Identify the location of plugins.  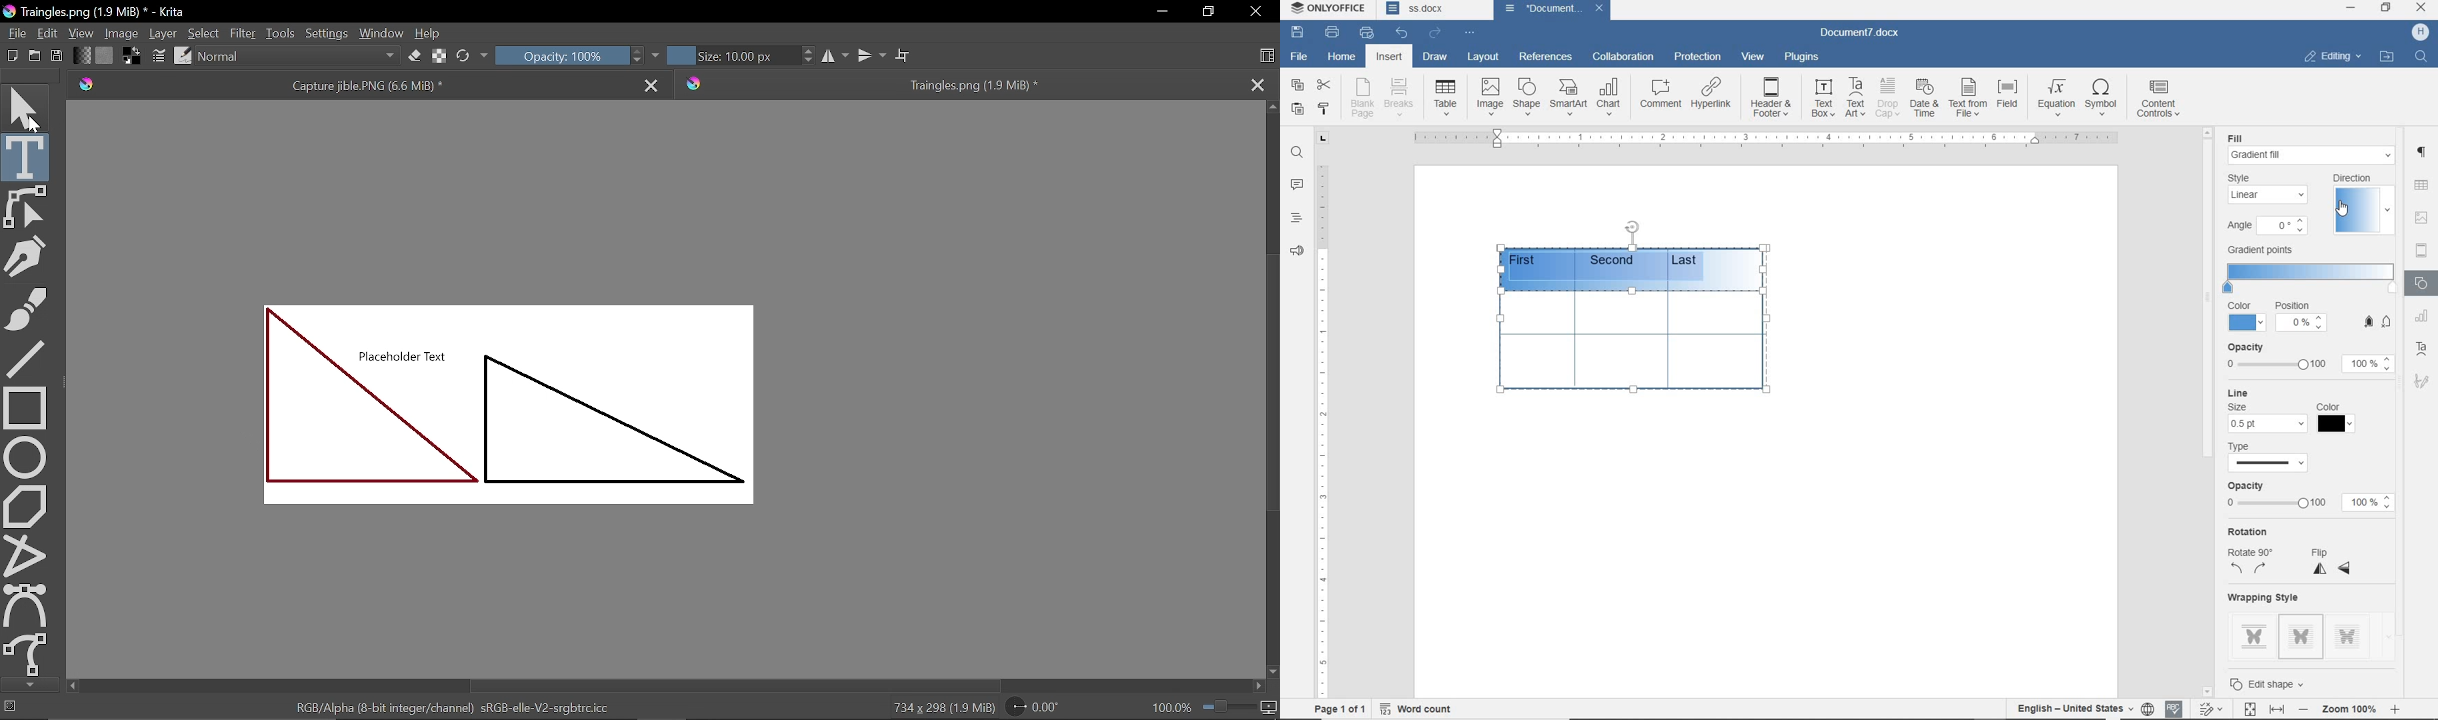
(1801, 56).